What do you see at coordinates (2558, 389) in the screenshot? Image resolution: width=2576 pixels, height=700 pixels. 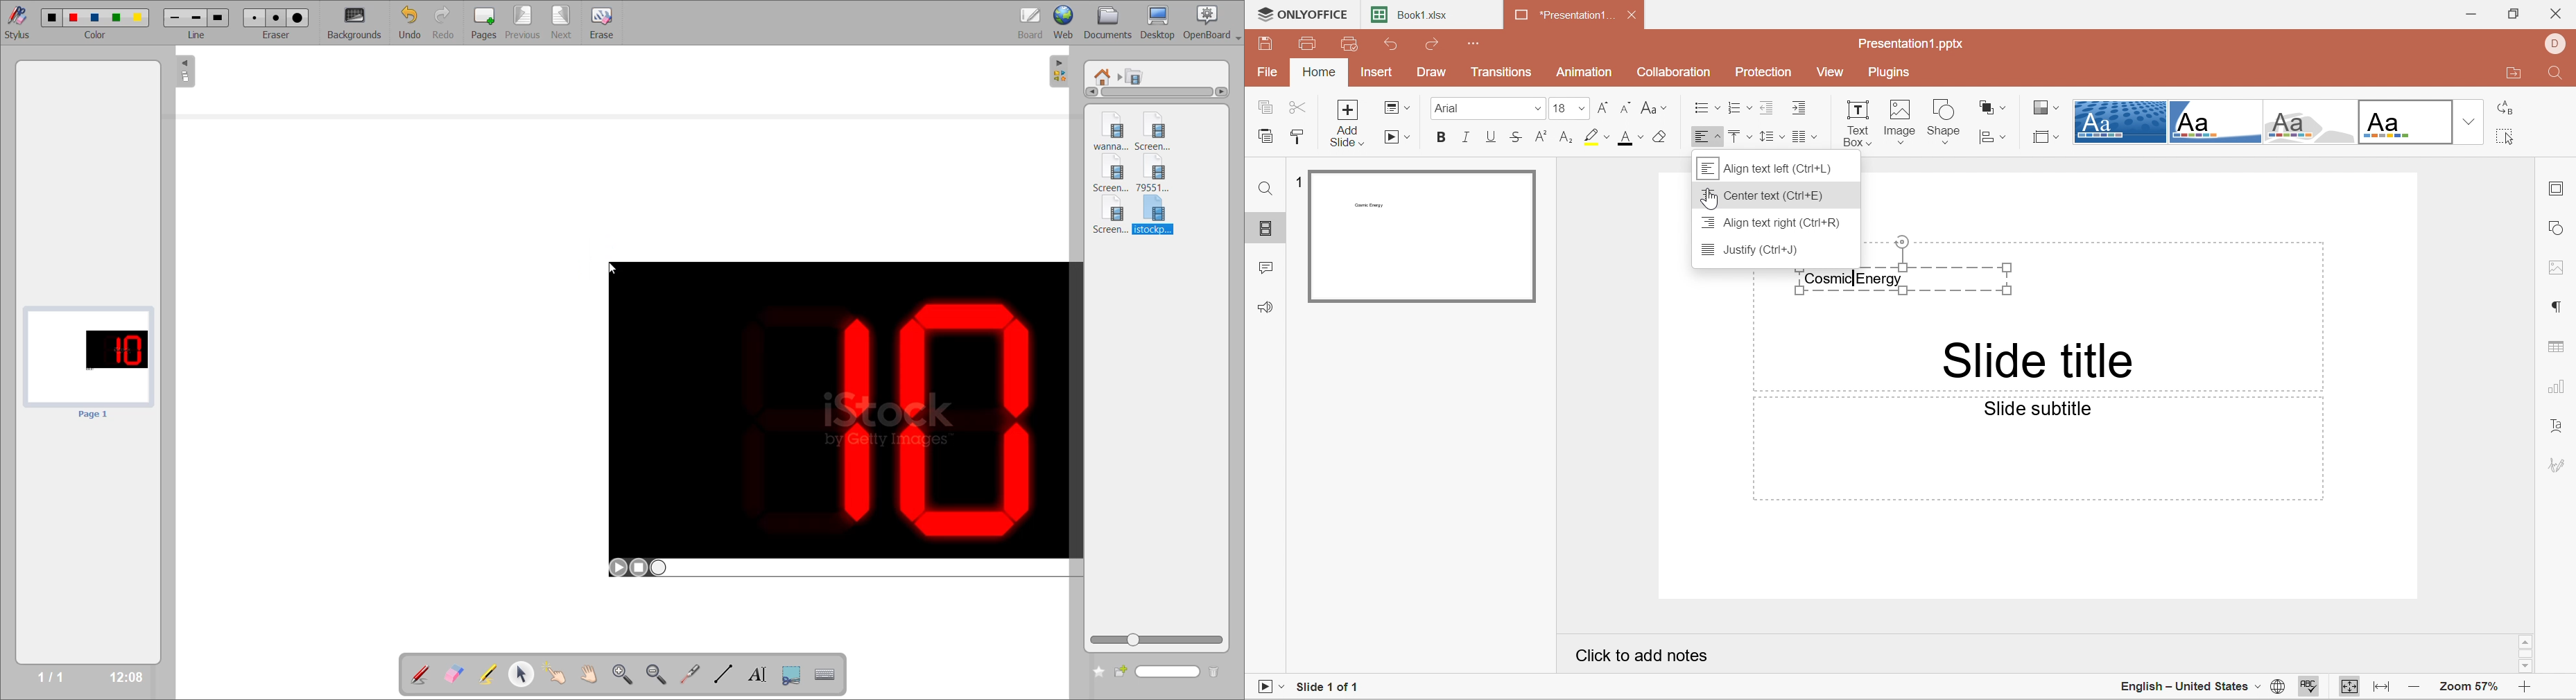 I see `Chart settings` at bounding box center [2558, 389].